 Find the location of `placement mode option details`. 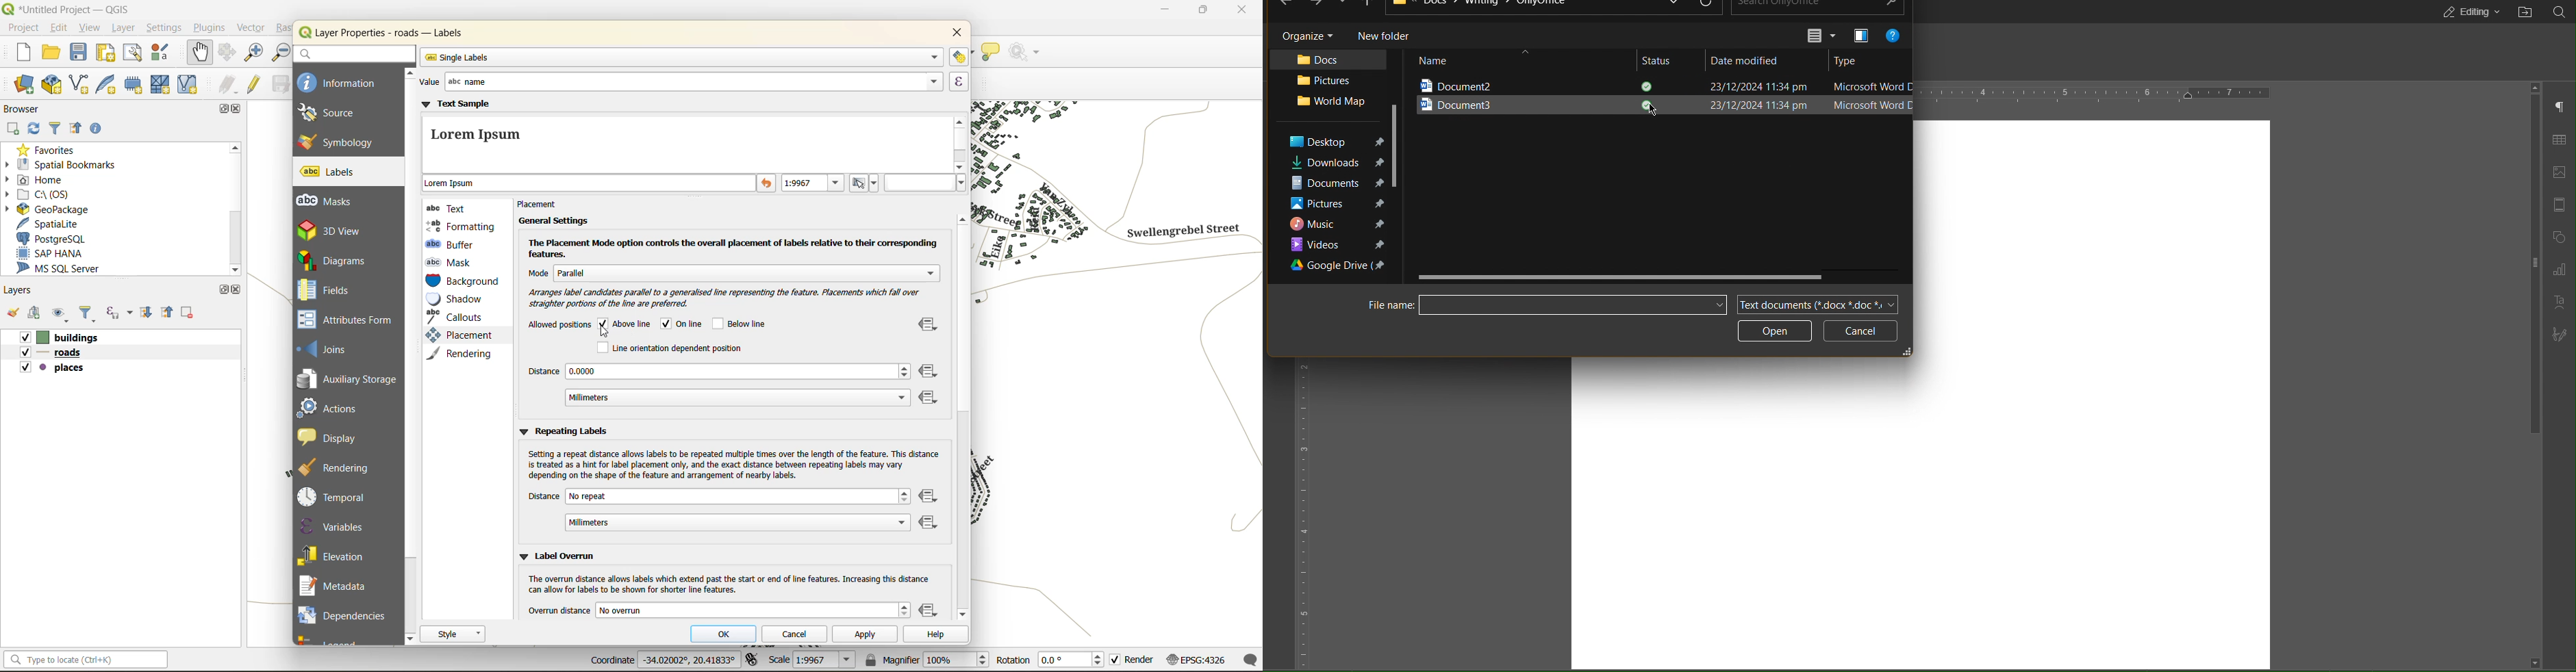

placement mode option details is located at coordinates (735, 247).